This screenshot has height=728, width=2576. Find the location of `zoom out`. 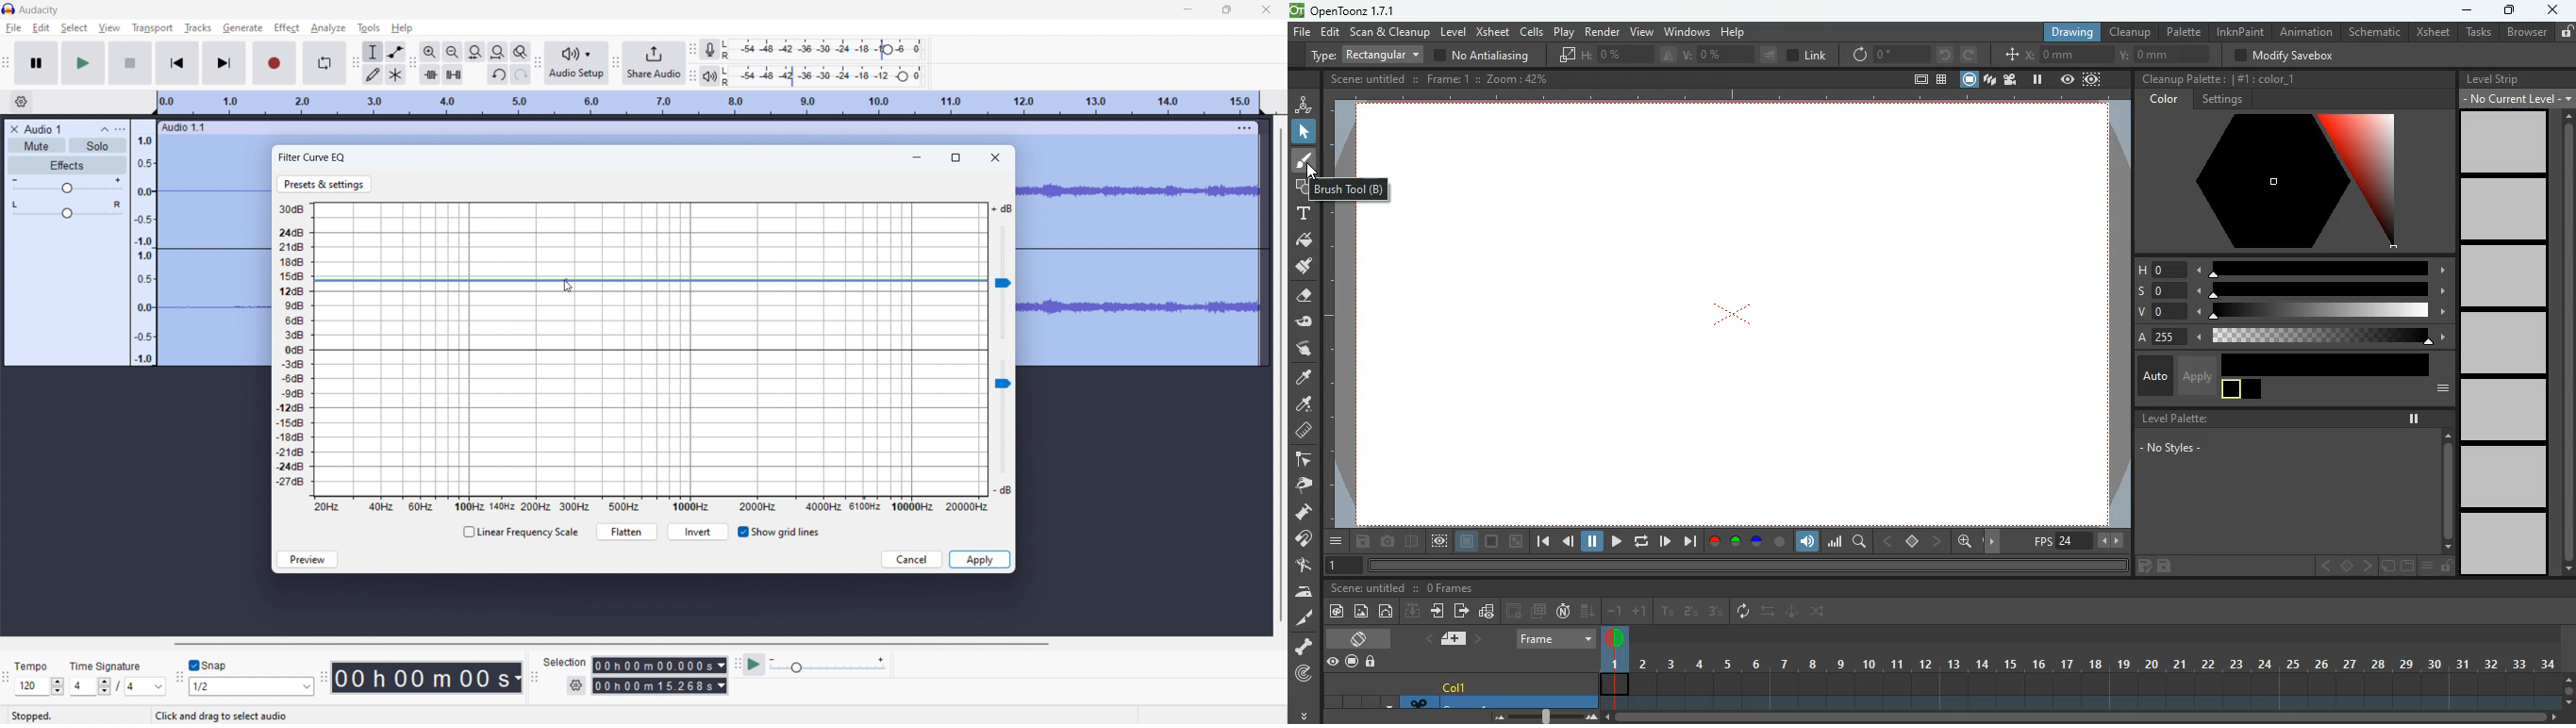

zoom out is located at coordinates (452, 51).